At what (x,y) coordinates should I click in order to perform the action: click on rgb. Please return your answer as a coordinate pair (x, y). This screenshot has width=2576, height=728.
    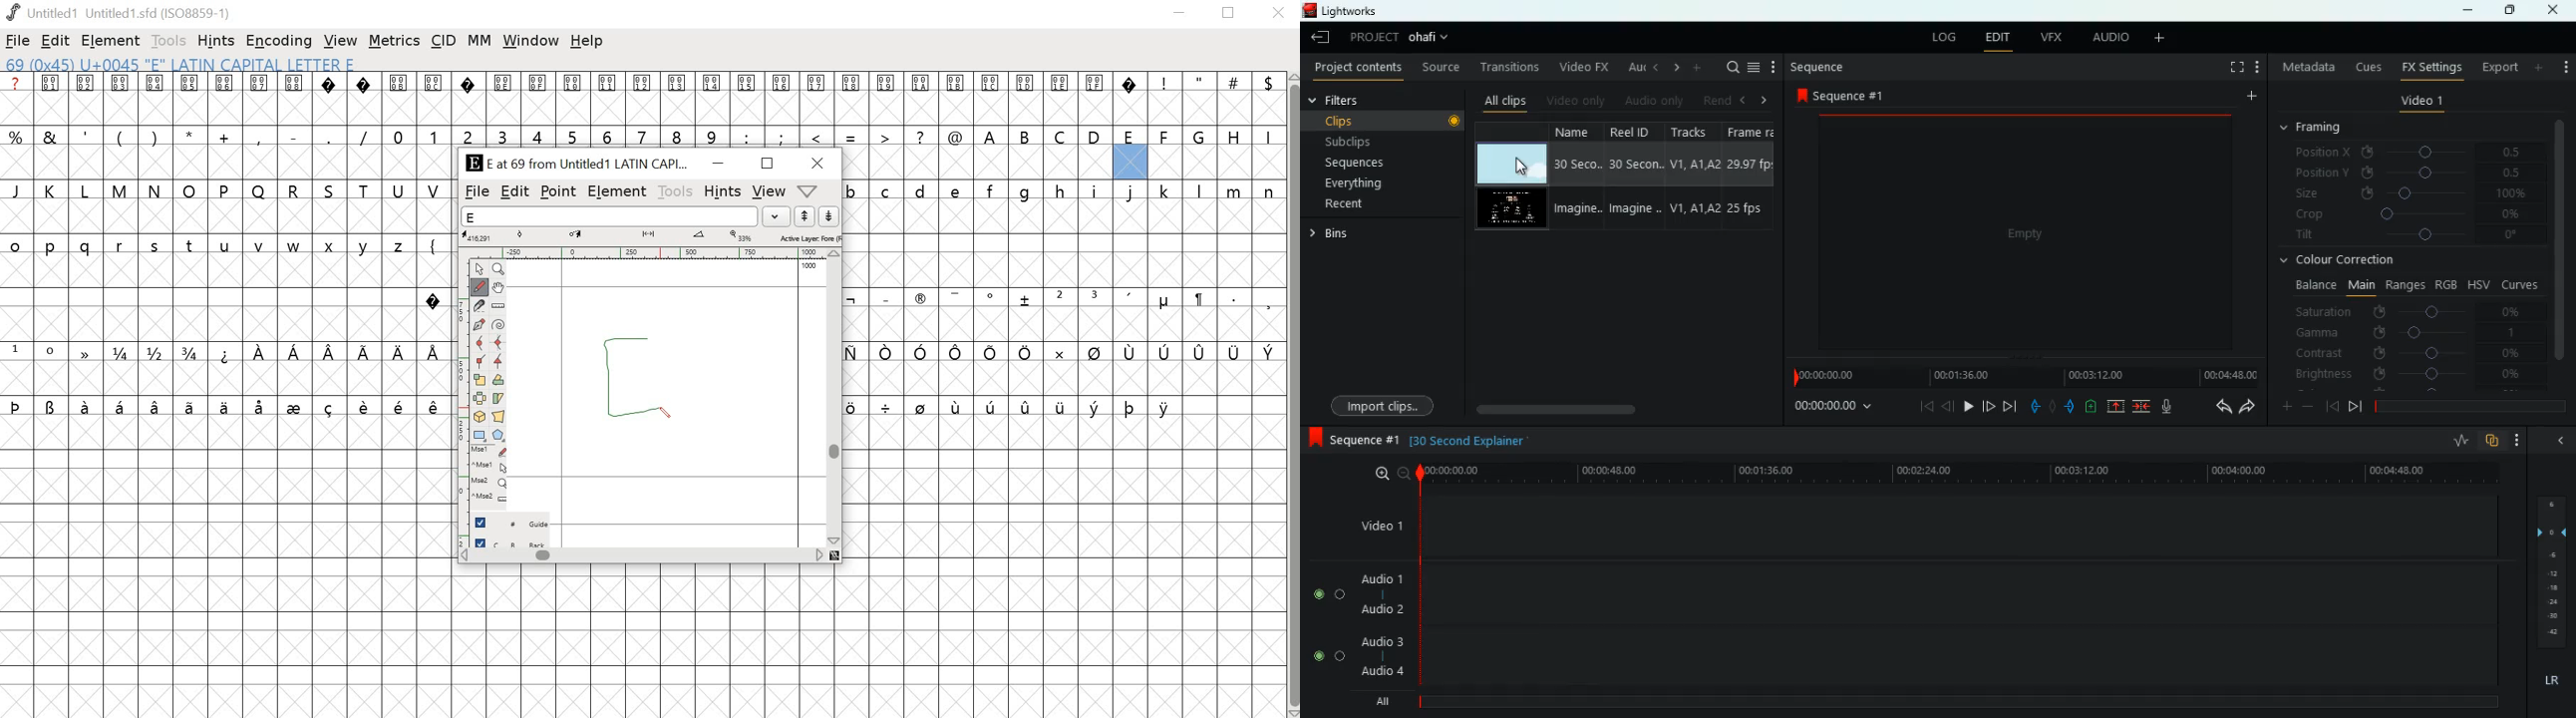
    Looking at the image, I should click on (2446, 284).